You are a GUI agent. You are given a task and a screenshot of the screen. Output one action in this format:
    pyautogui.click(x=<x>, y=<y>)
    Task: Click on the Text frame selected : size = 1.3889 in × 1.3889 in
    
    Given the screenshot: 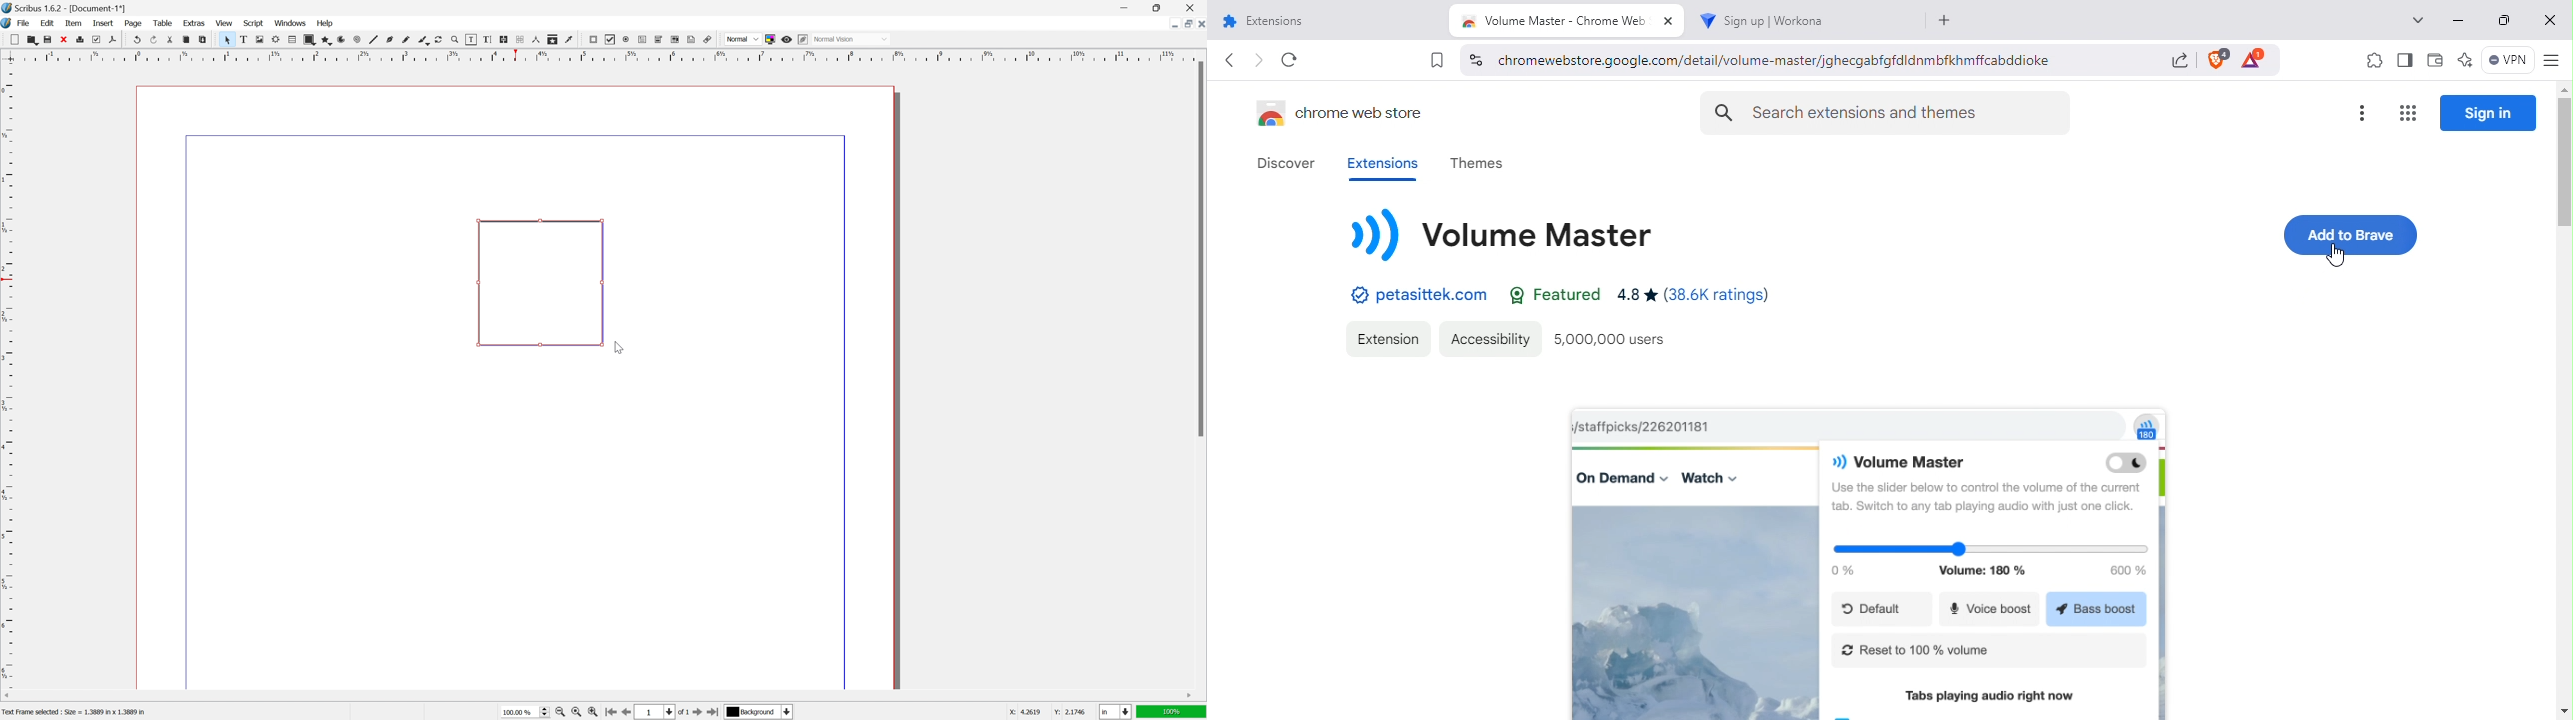 What is the action you would take?
    pyautogui.click(x=75, y=711)
    